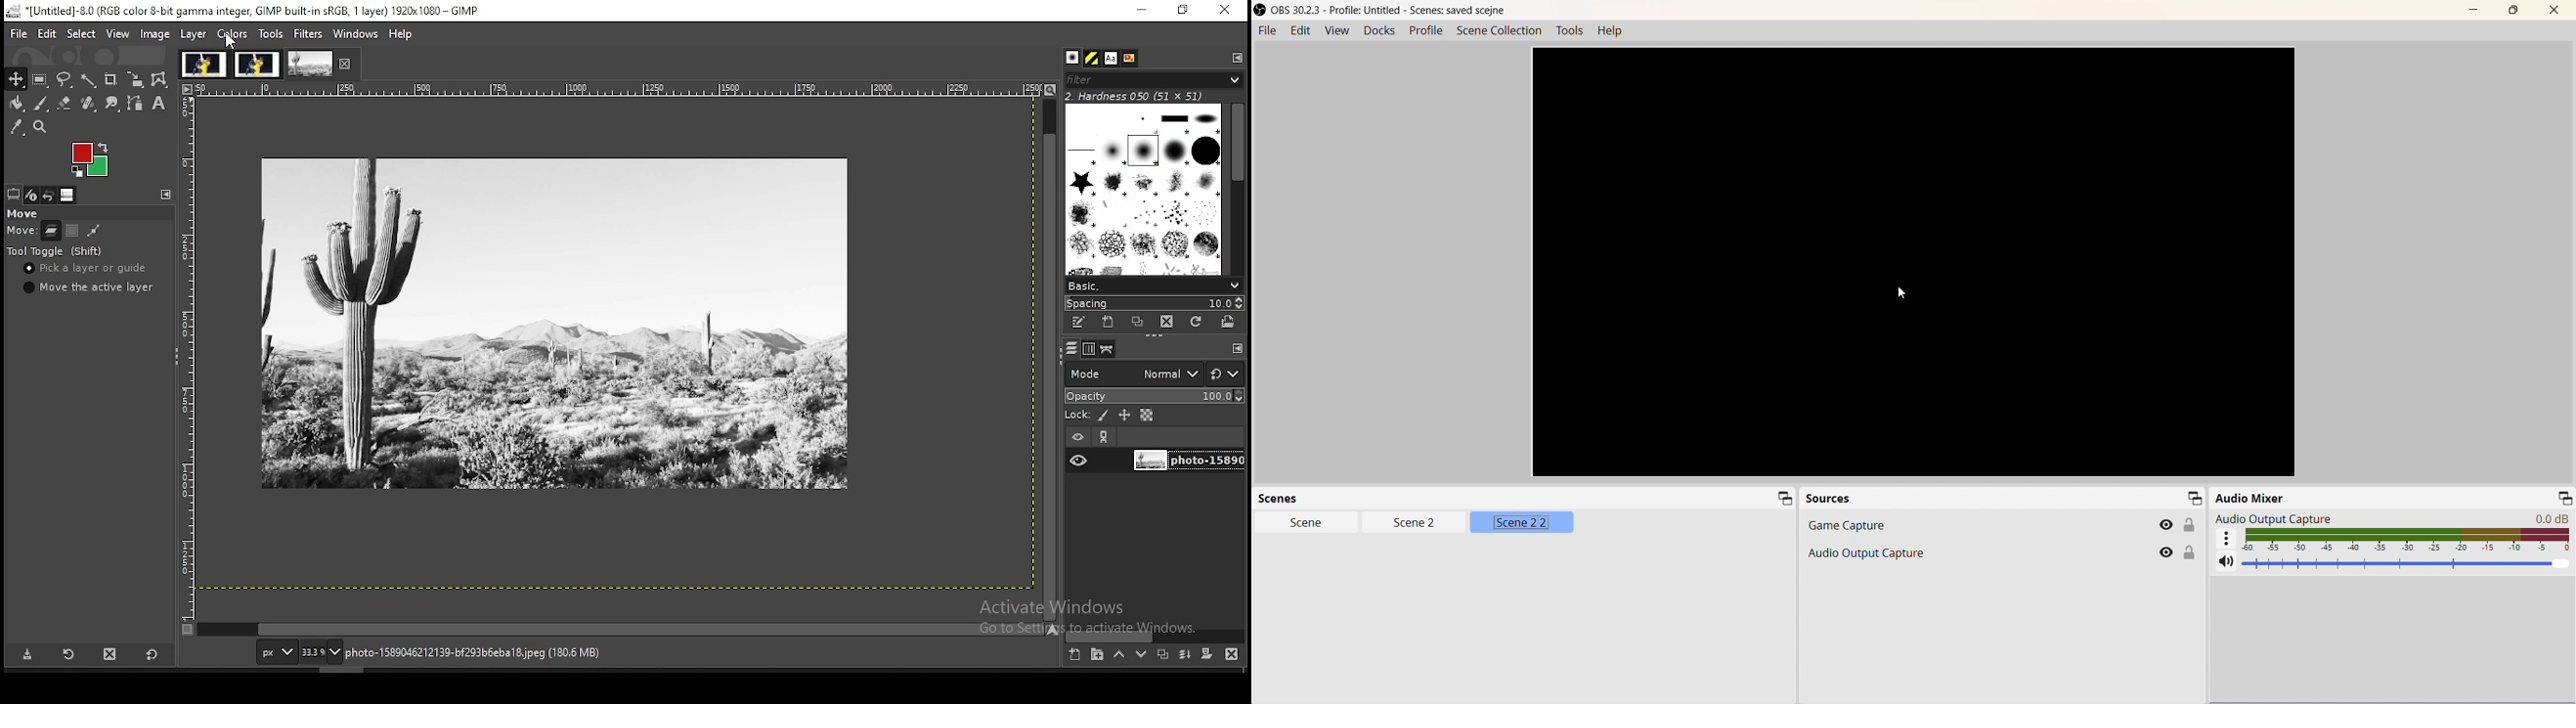 The width and height of the screenshot is (2576, 728). Describe the element at coordinates (2513, 10) in the screenshot. I see `Maximize` at that location.